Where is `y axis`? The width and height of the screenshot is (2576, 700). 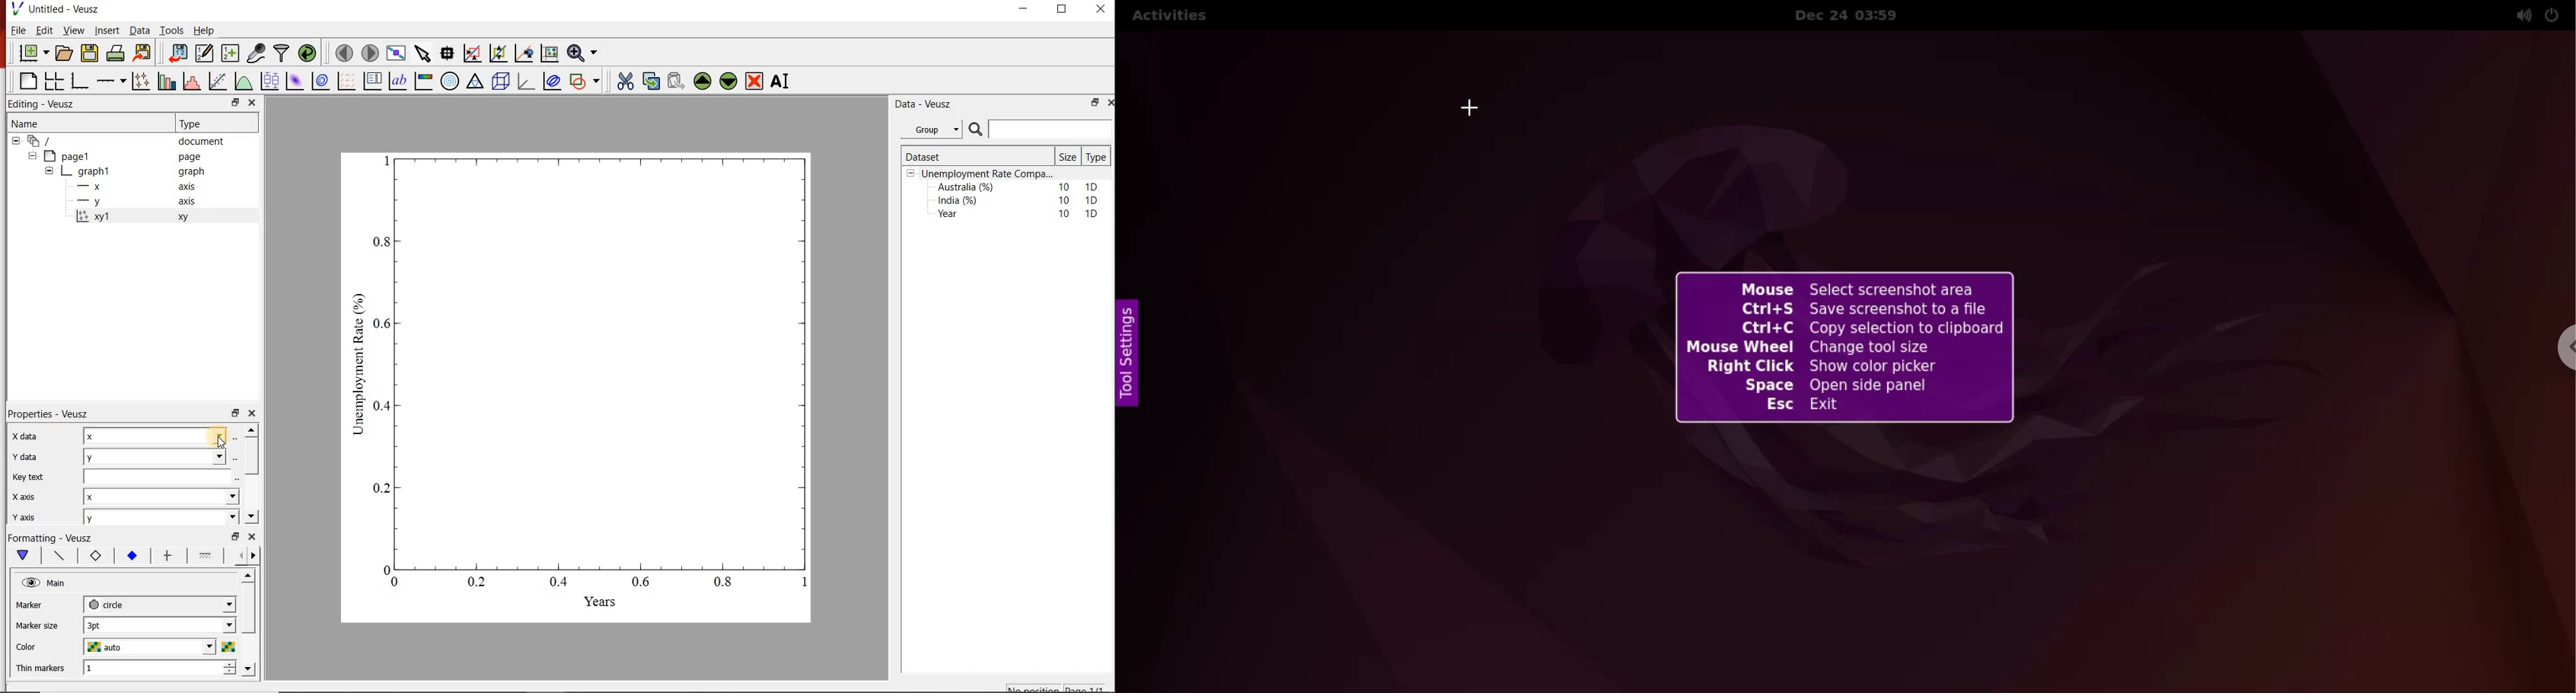 y axis is located at coordinates (143, 202).